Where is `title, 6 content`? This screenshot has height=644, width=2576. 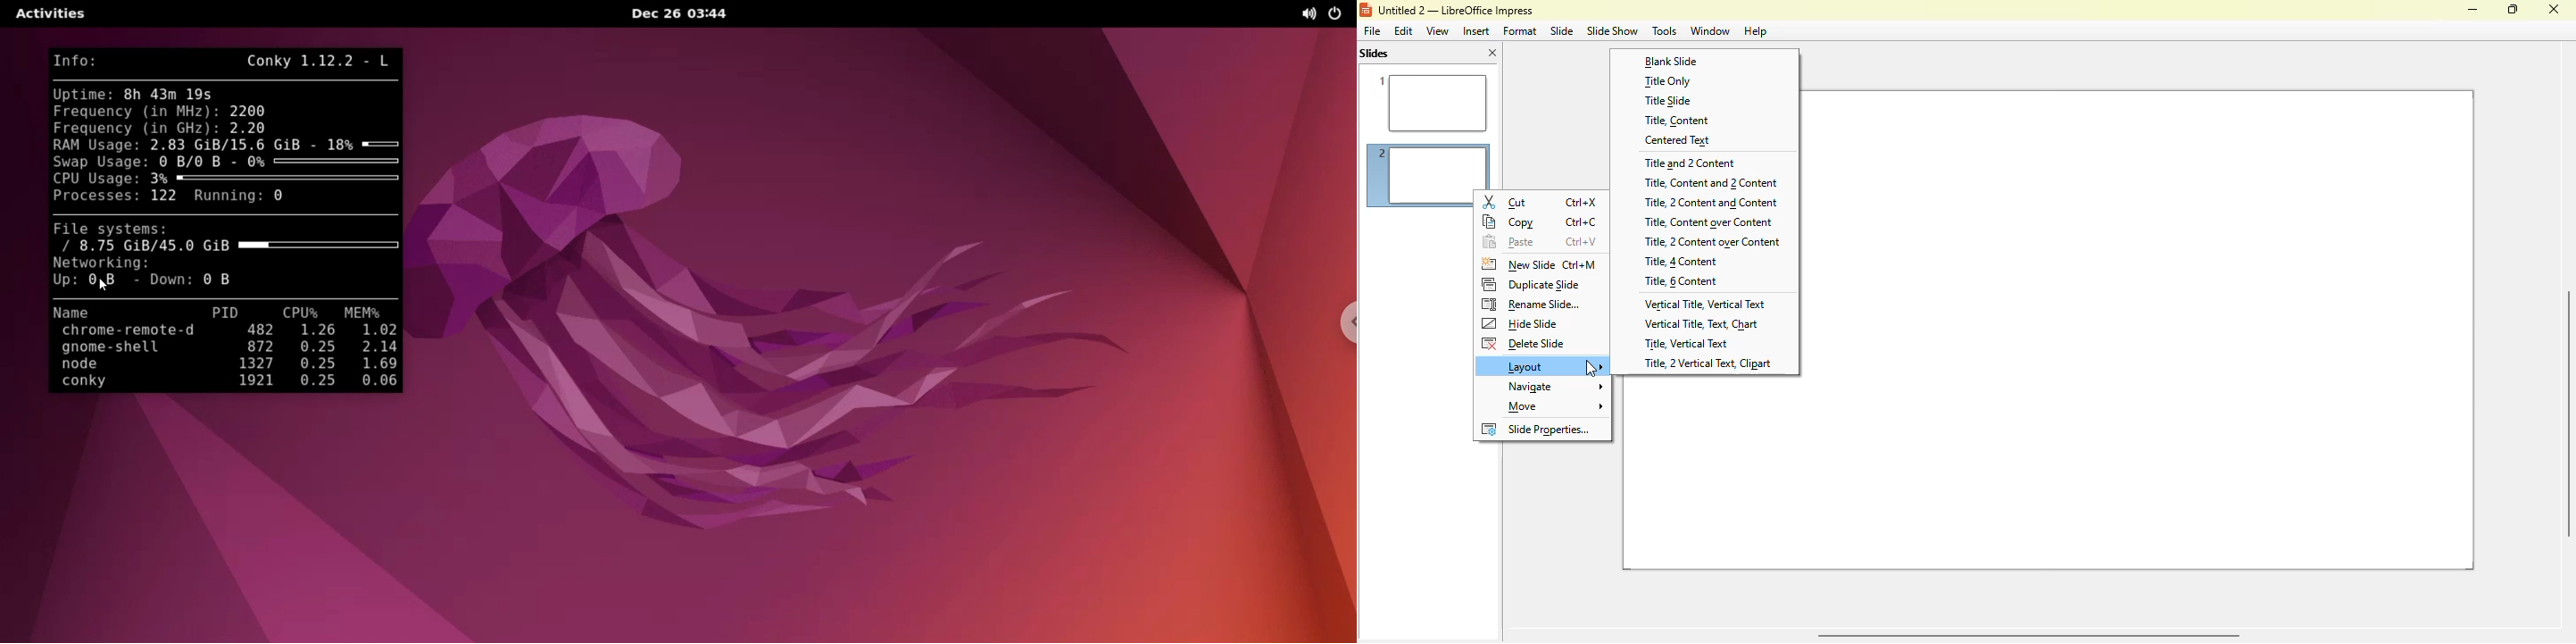
title, 6 content is located at coordinates (1681, 281).